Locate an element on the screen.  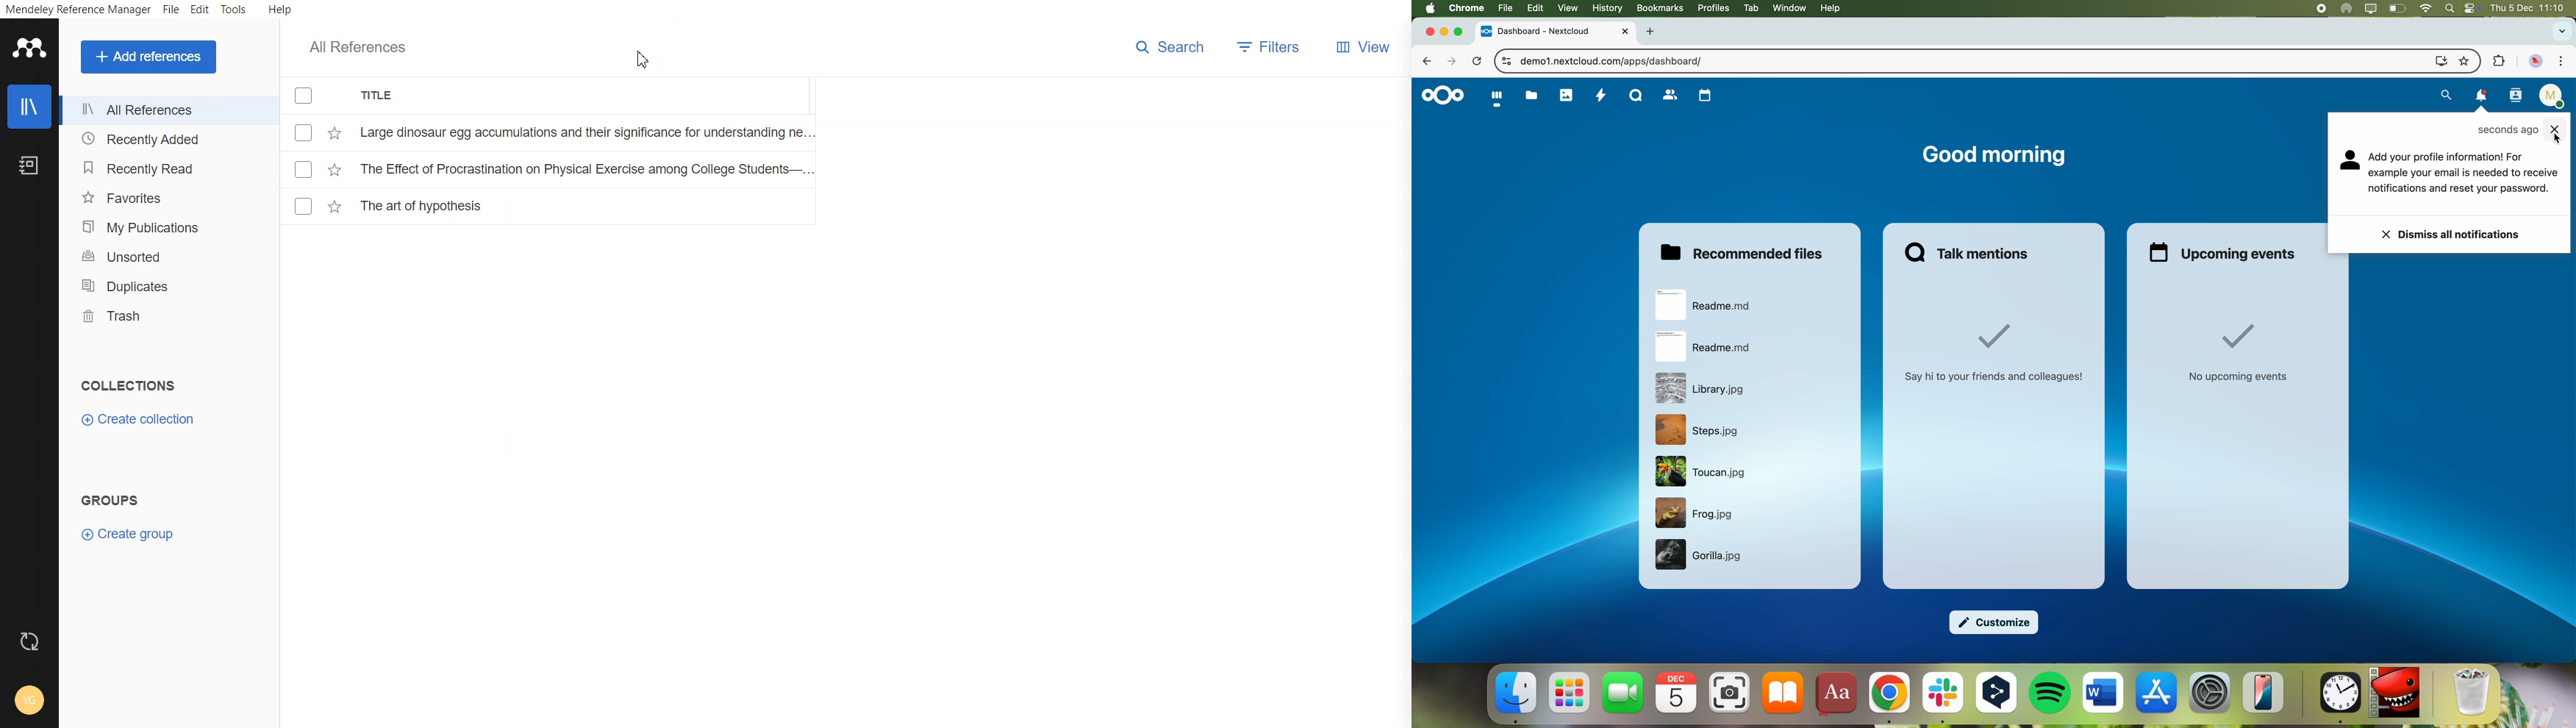
Lightworks is located at coordinates (2395, 693).